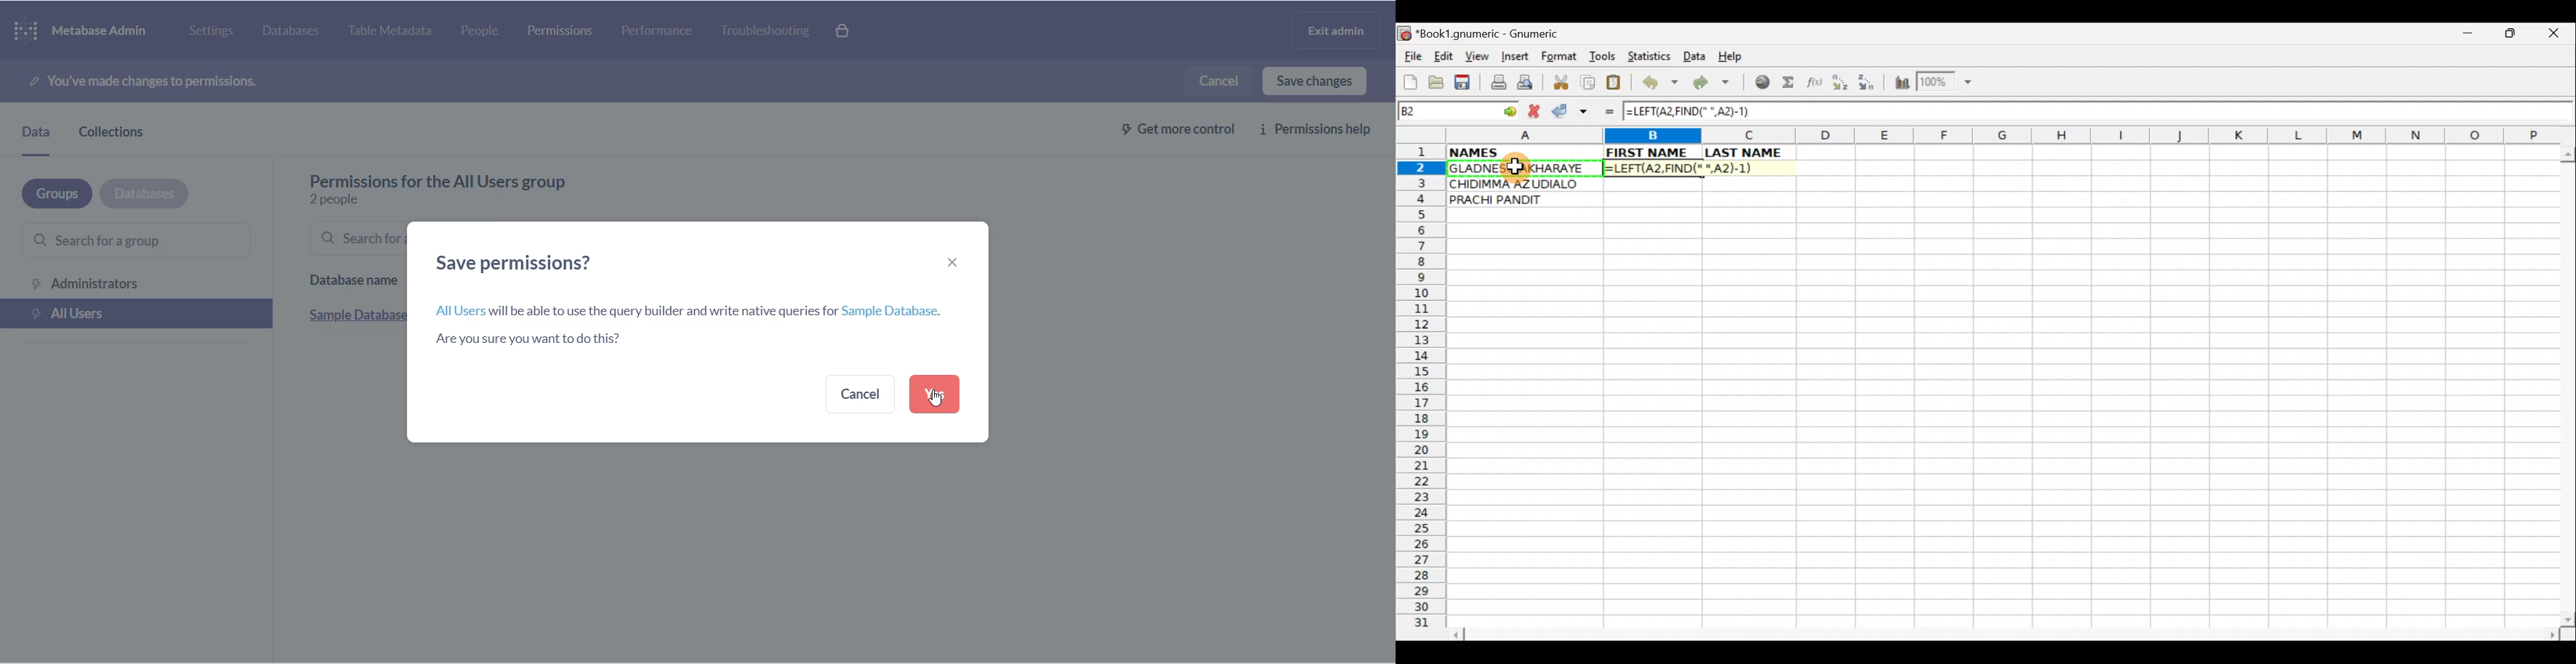  I want to click on File, so click(1412, 57).